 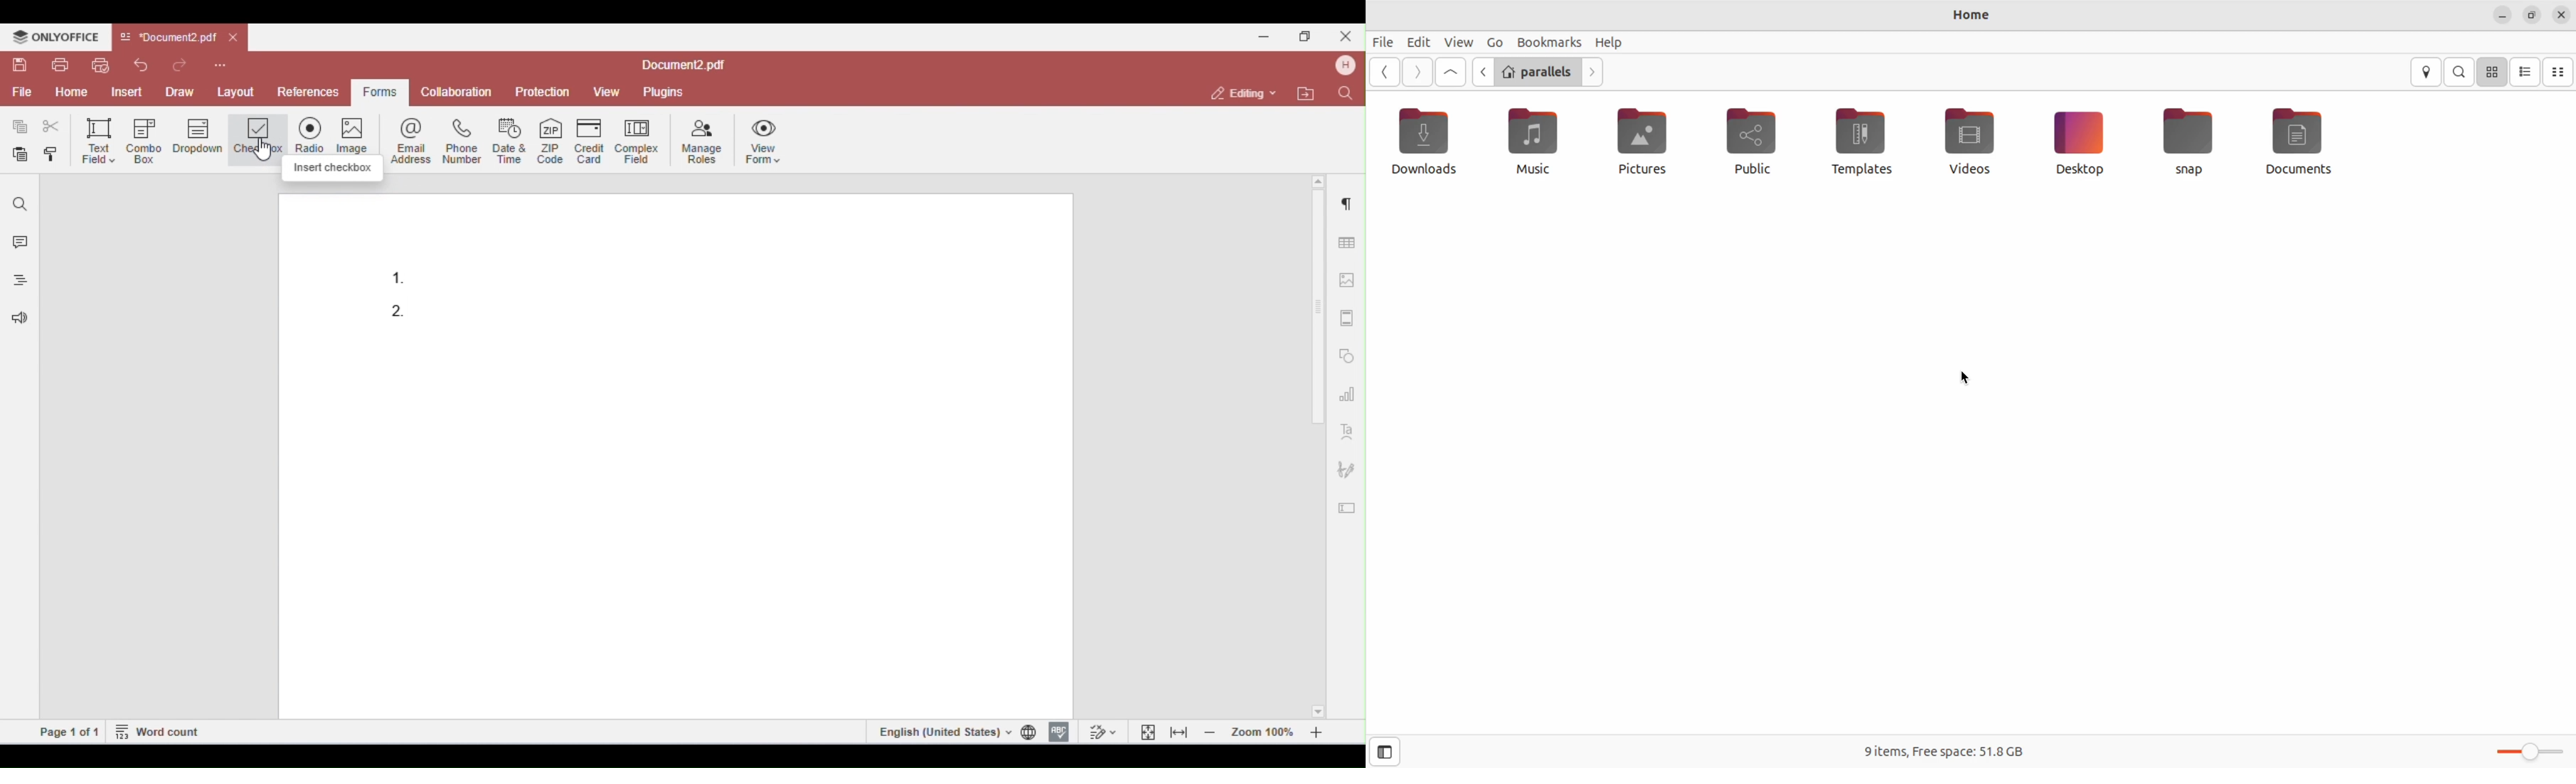 I want to click on Downloads, so click(x=1423, y=142).